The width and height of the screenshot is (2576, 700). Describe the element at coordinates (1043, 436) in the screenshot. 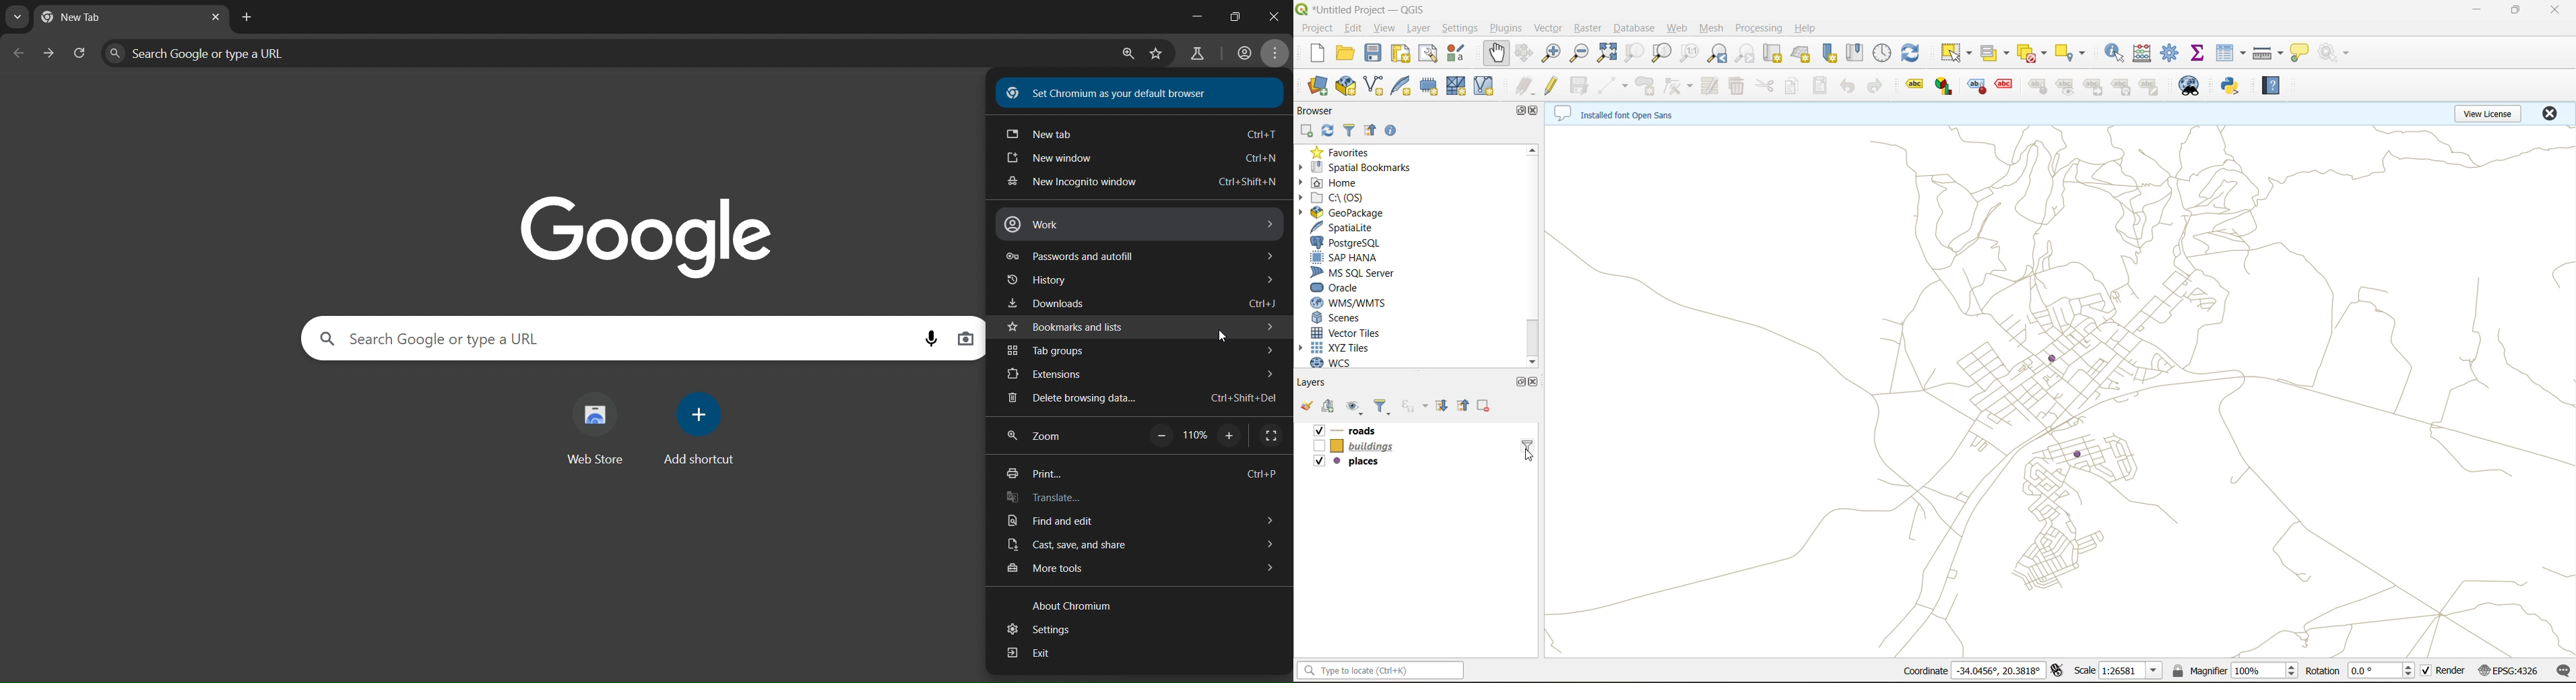

I see `zoom ` at that location.